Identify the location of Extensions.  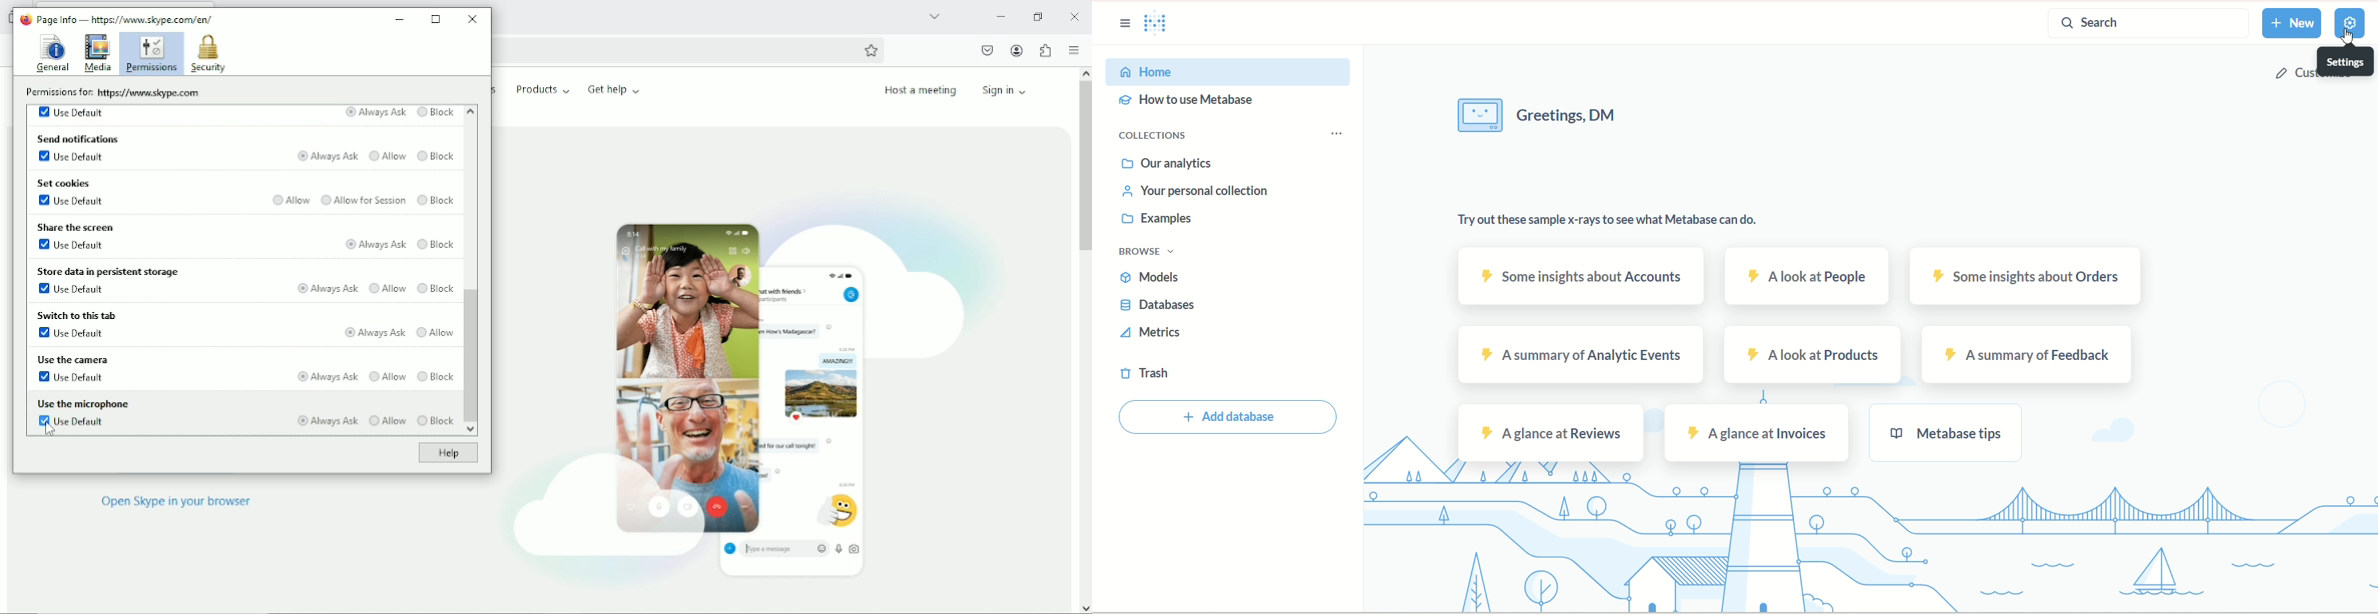
(1045, 50).